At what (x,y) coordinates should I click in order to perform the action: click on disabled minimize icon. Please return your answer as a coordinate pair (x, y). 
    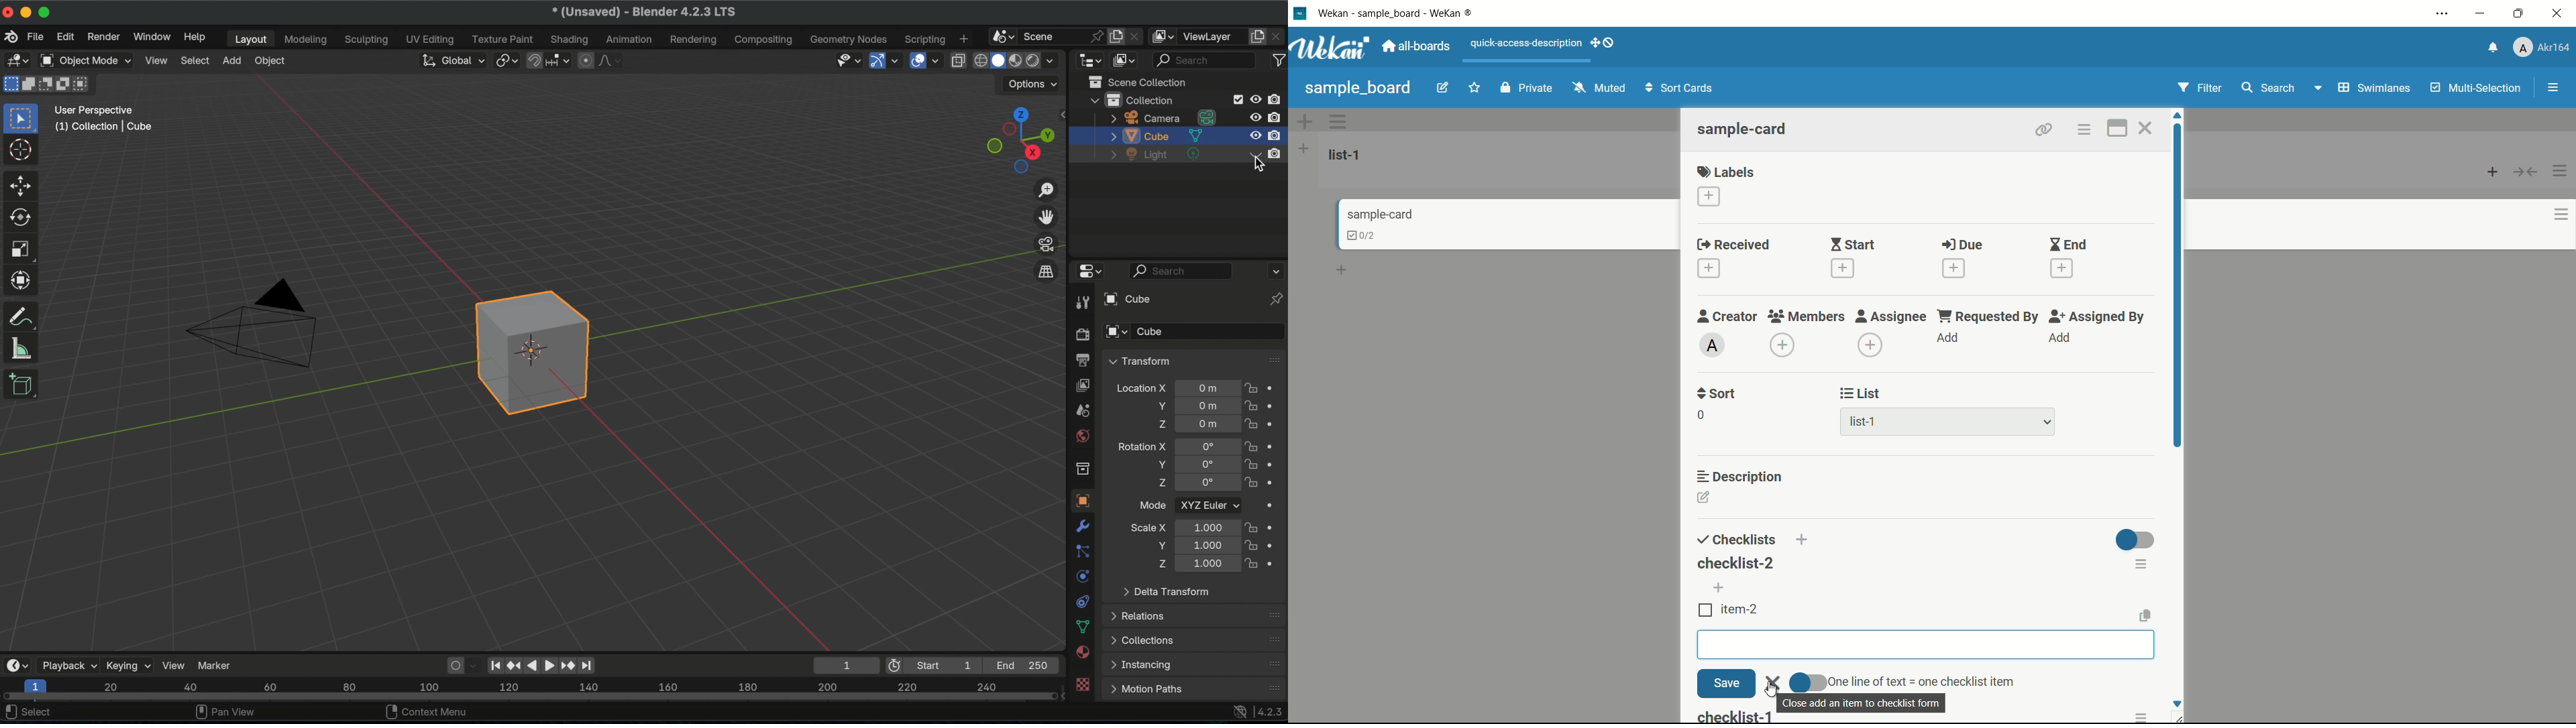
    Looking at the image, I should click on (29, 12).